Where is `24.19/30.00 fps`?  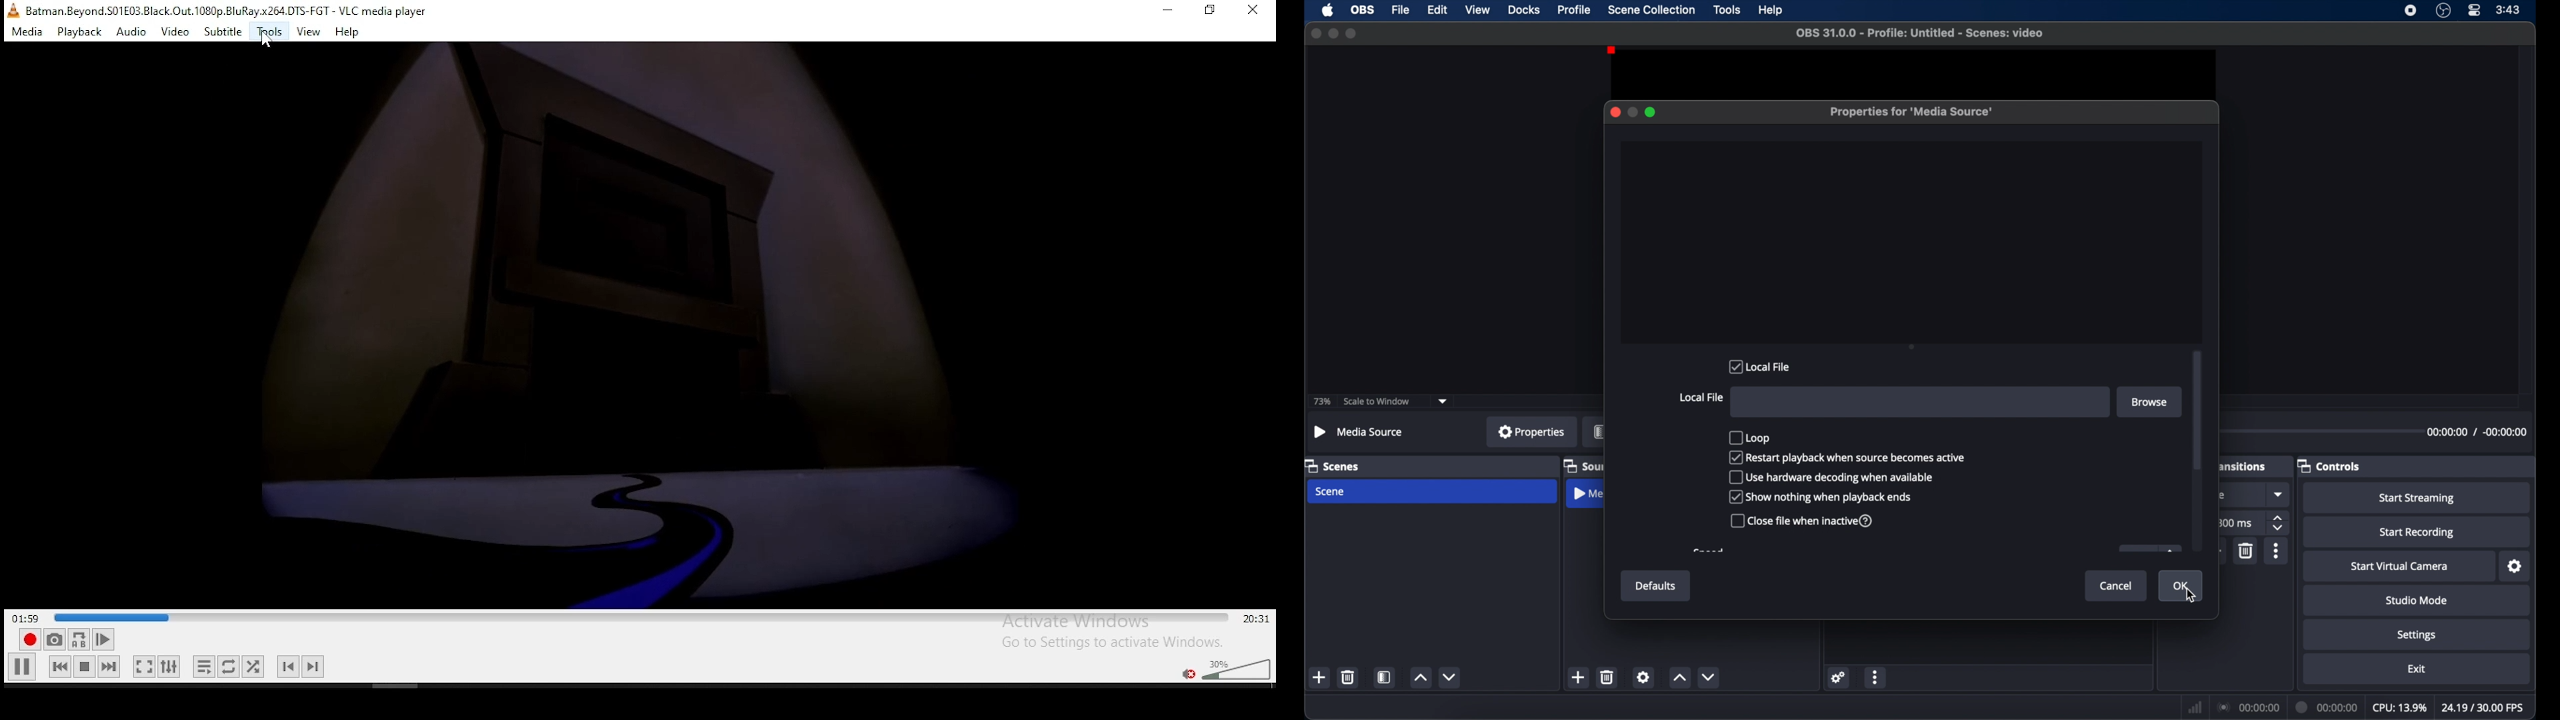 24.19/30.00 fps is located at coordinates (2483, 708).